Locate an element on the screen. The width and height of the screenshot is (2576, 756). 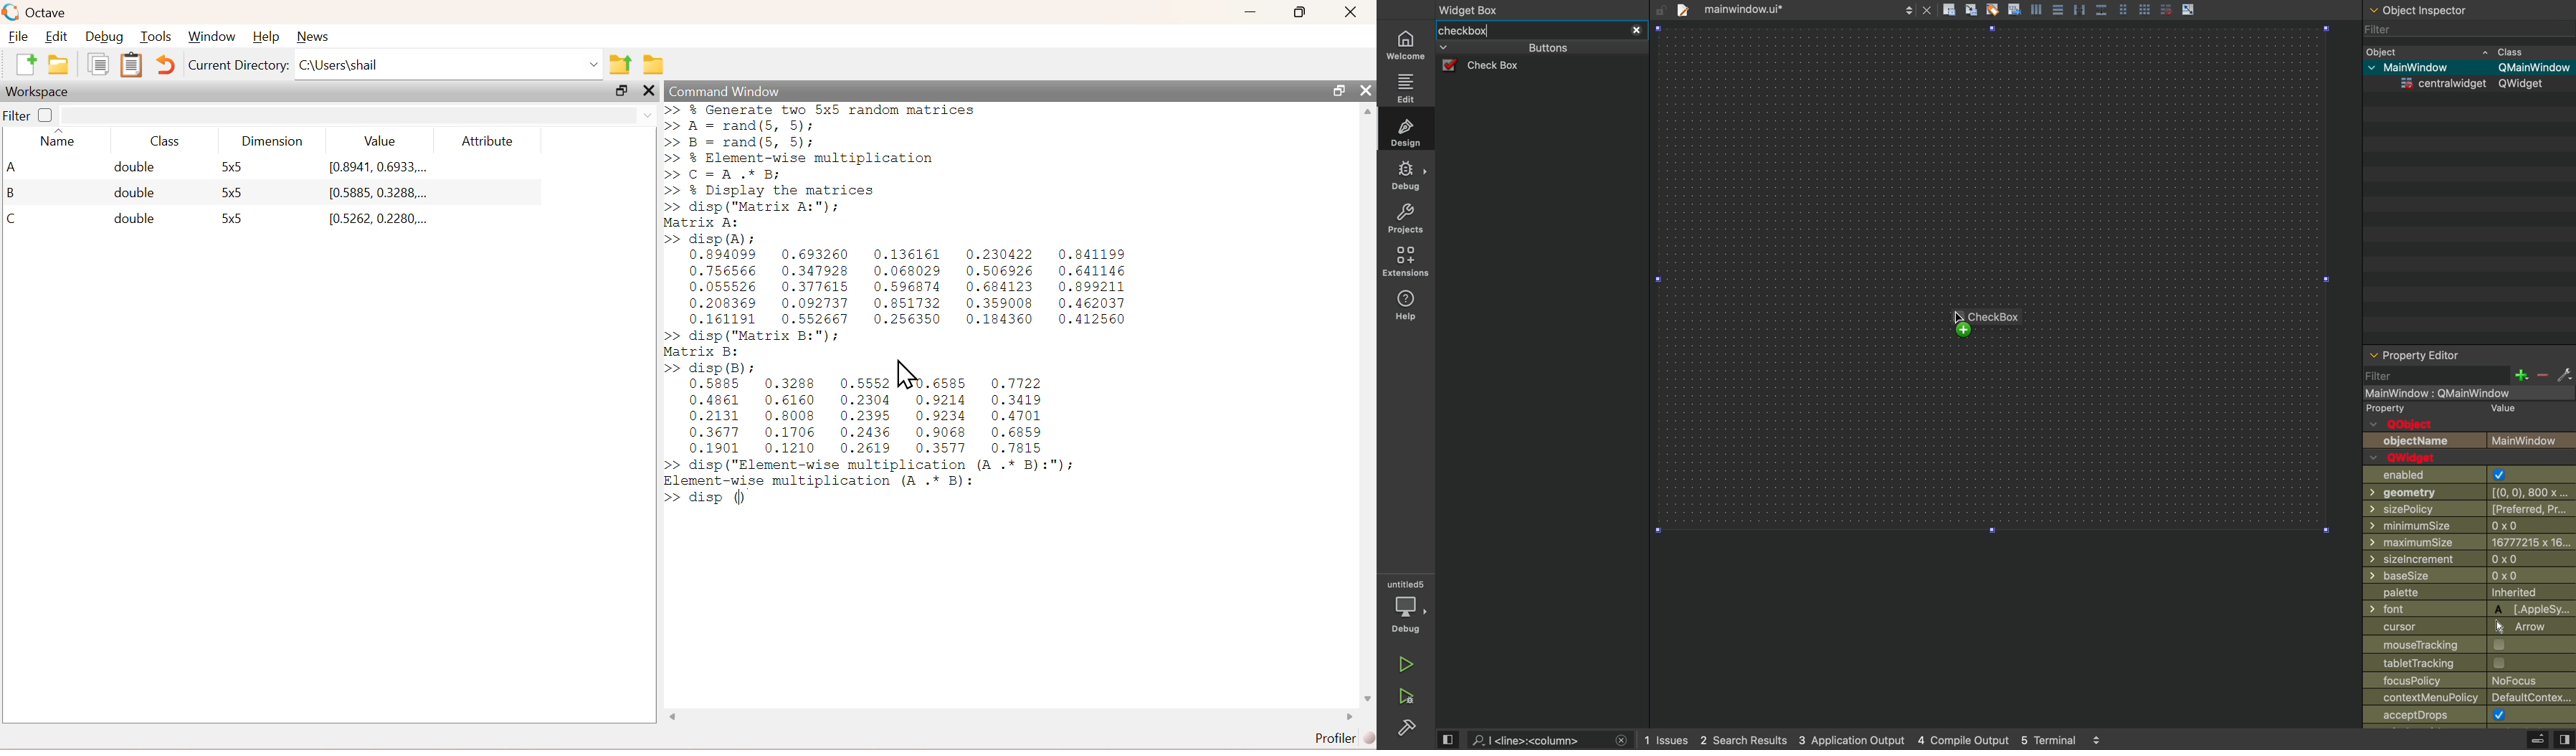
close is located at coordinates (1622, 740).